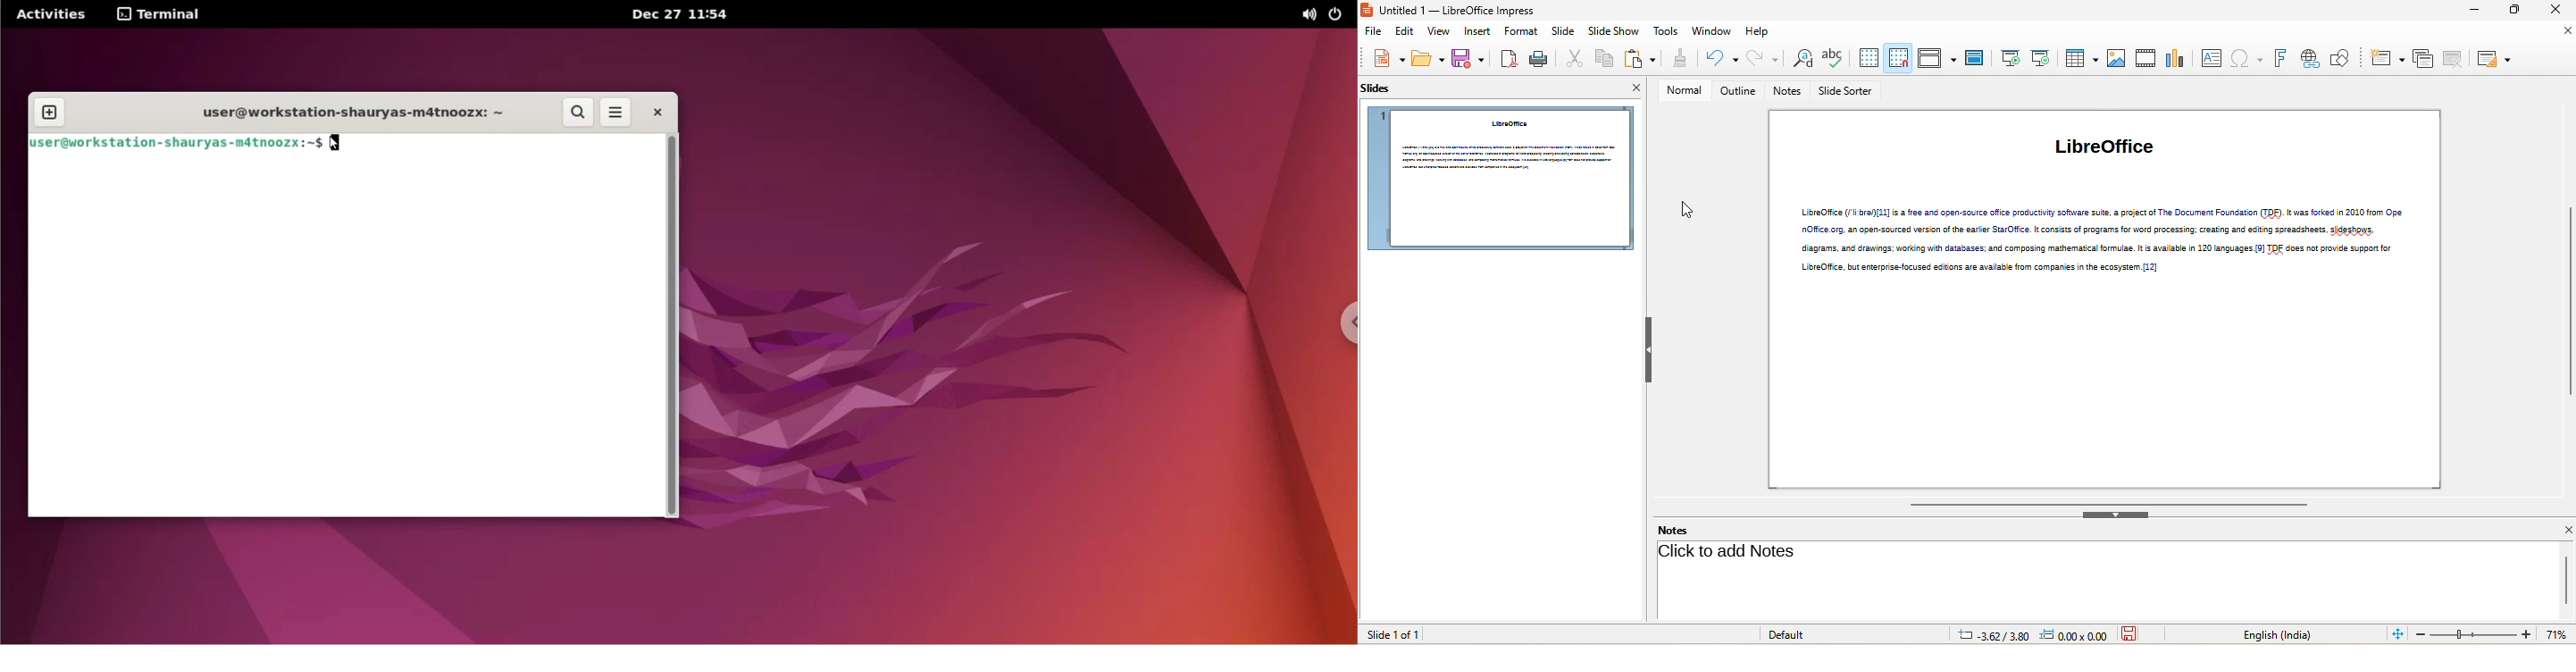 Image resolution: width=2576 pixels, height=672 pixels. I want to click on normal, so click(1684, 90).